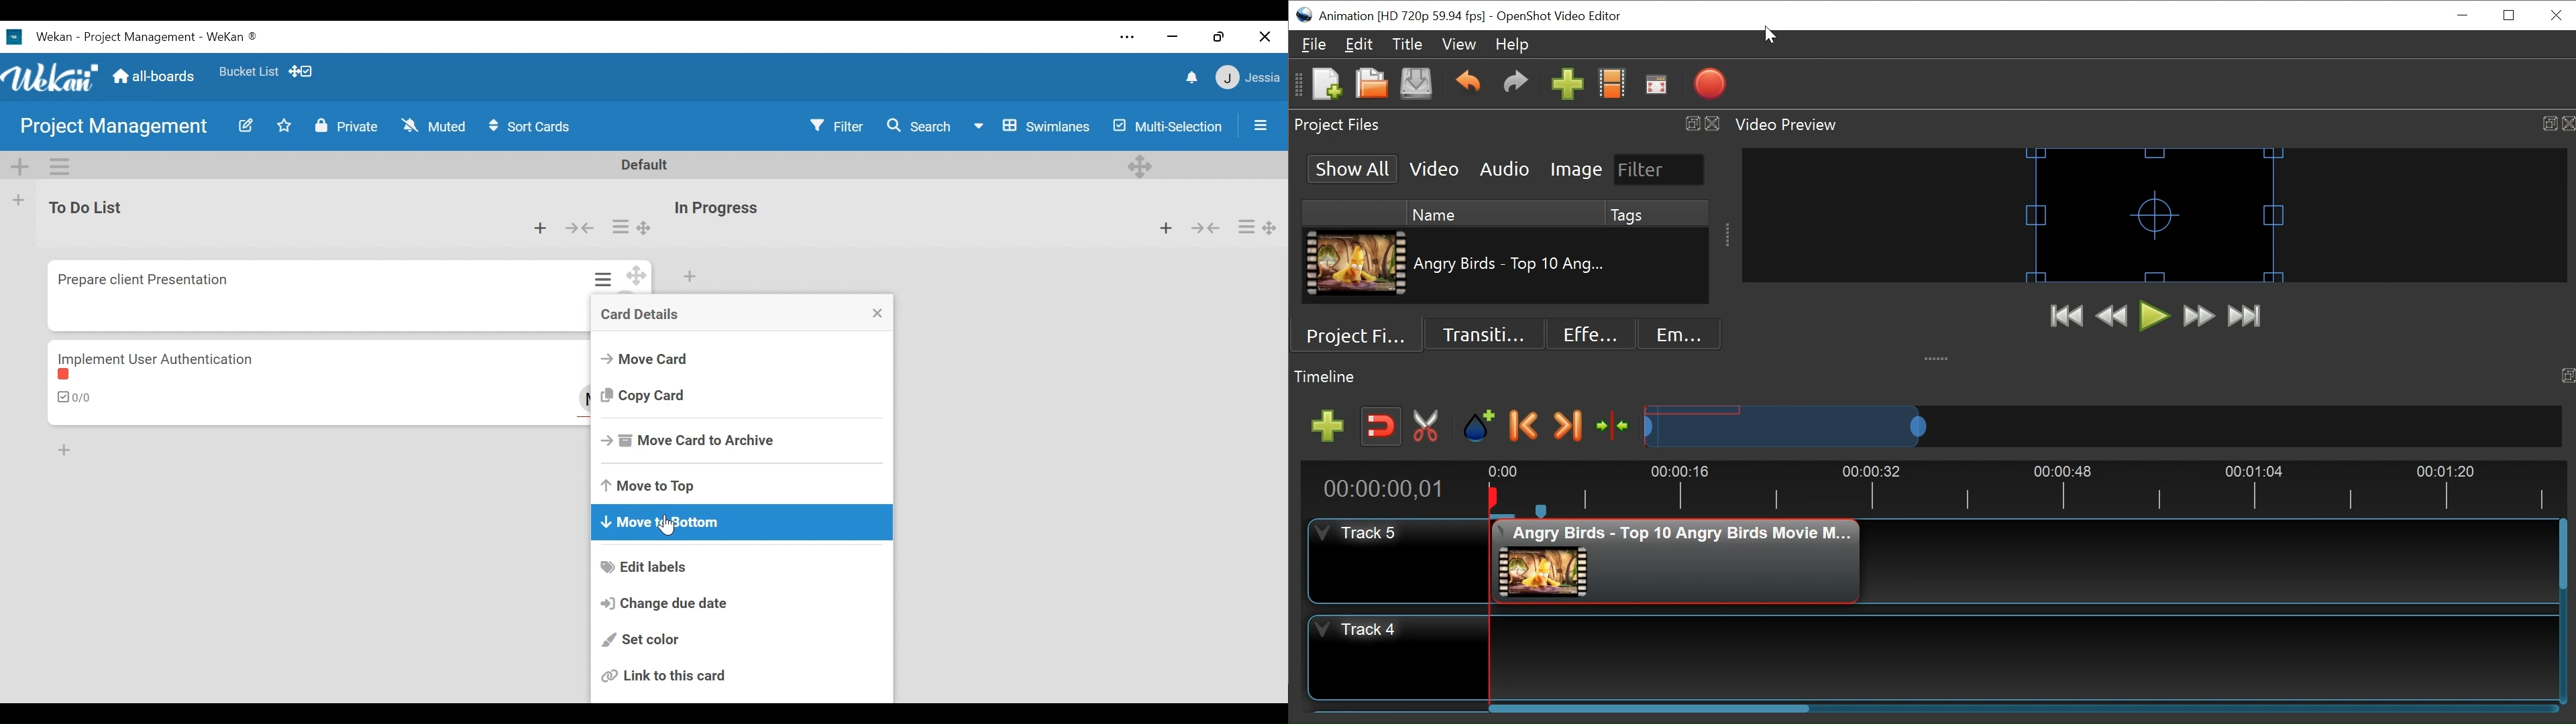 The height and width of the screenshot is (728, 2576). What do you see at coordinates (605, 278) in the screenshot?
I see `card actions` at bounding box center [605, 278].